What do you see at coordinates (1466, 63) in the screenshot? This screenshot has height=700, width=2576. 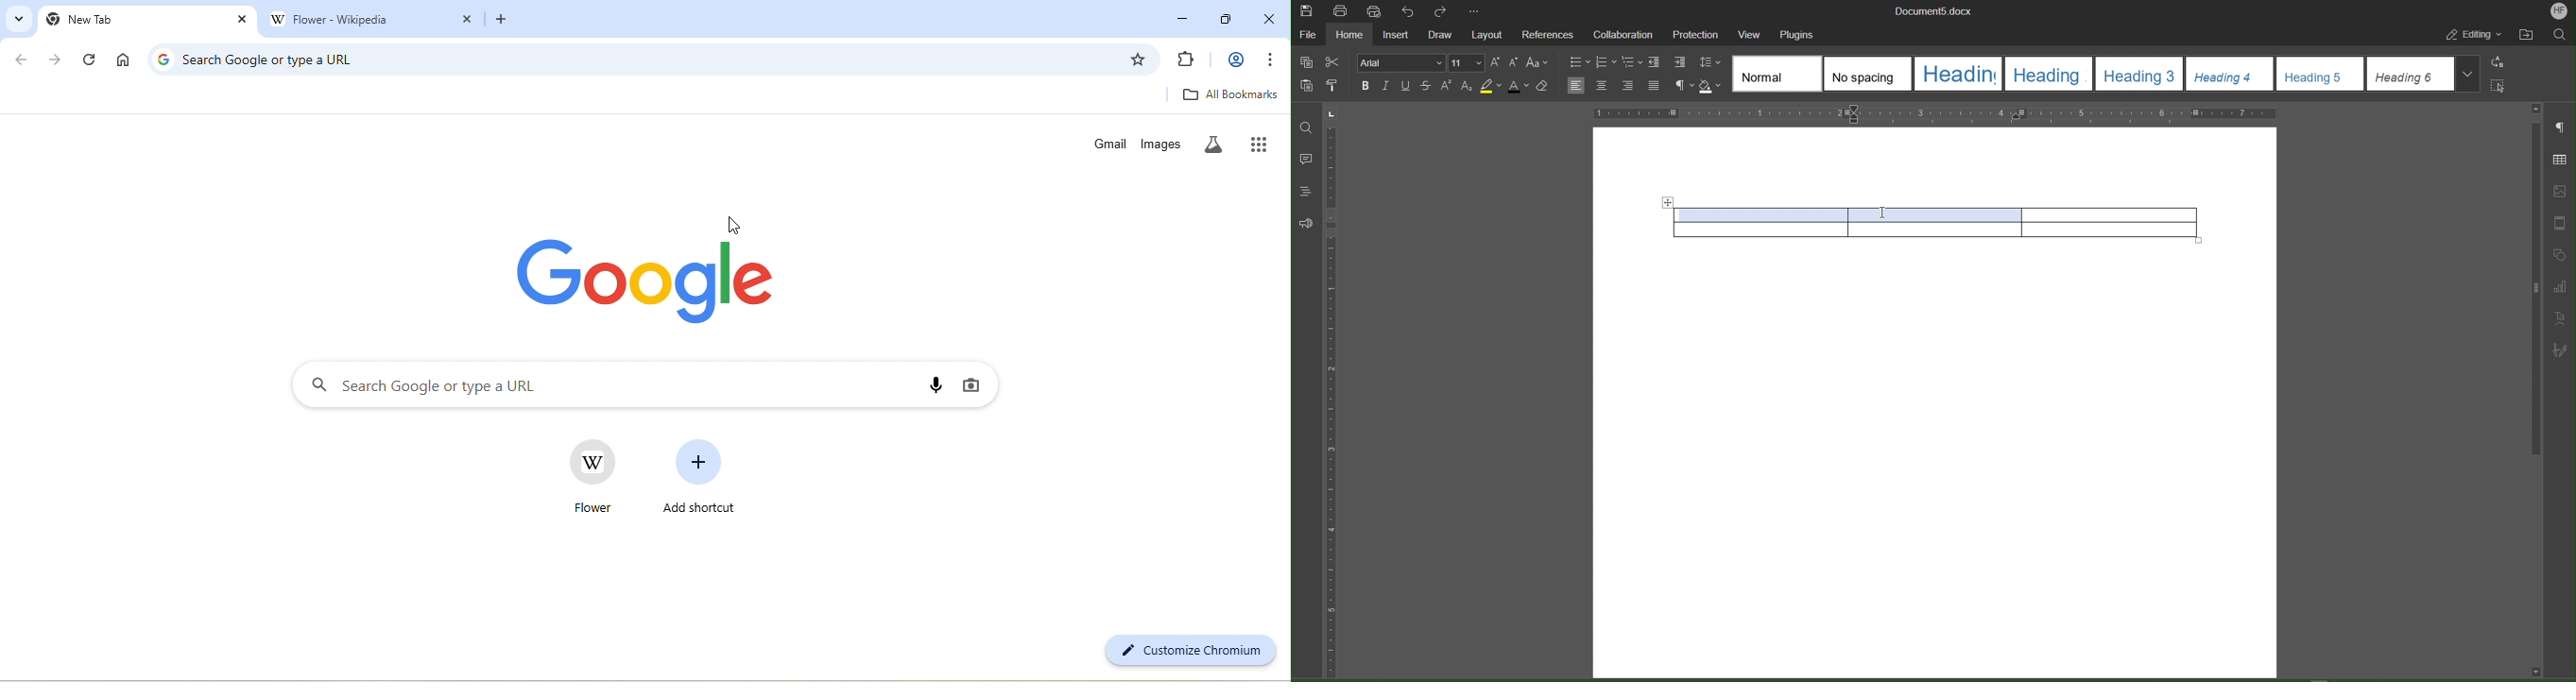 I see `Font Size` at bounding box center [1466, 63].